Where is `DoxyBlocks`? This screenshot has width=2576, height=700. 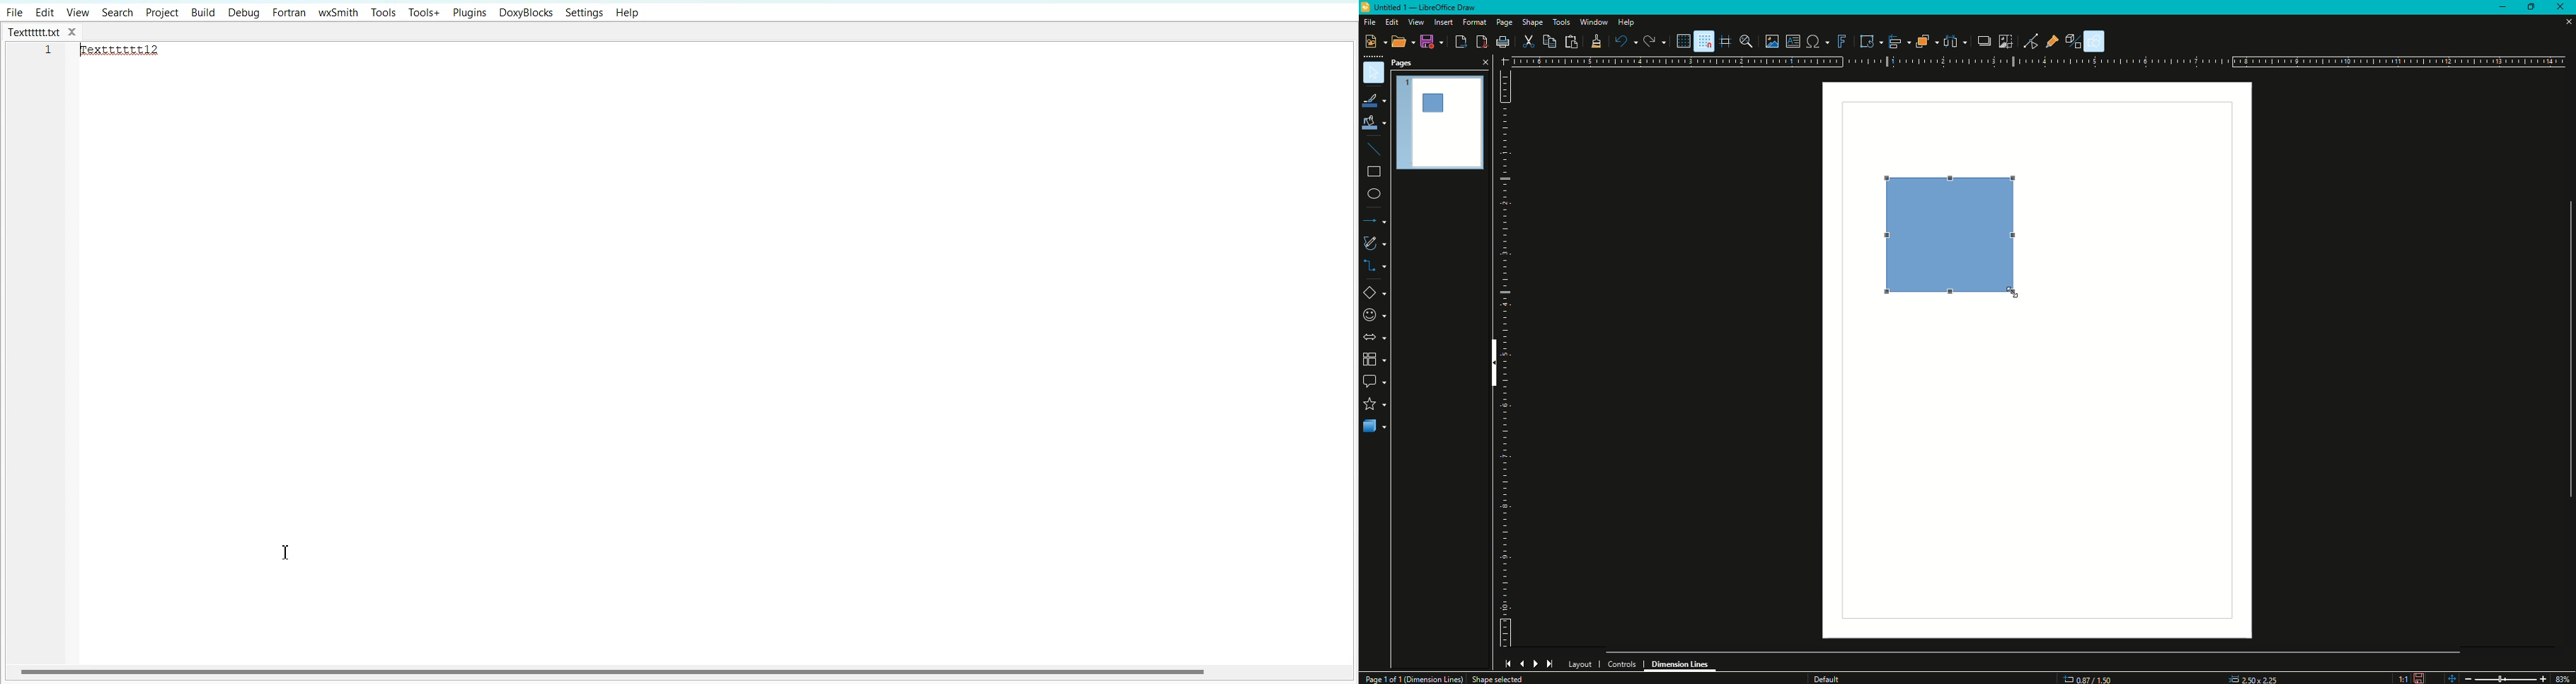 DoxyBlocks is located at coordinates (526, 13).